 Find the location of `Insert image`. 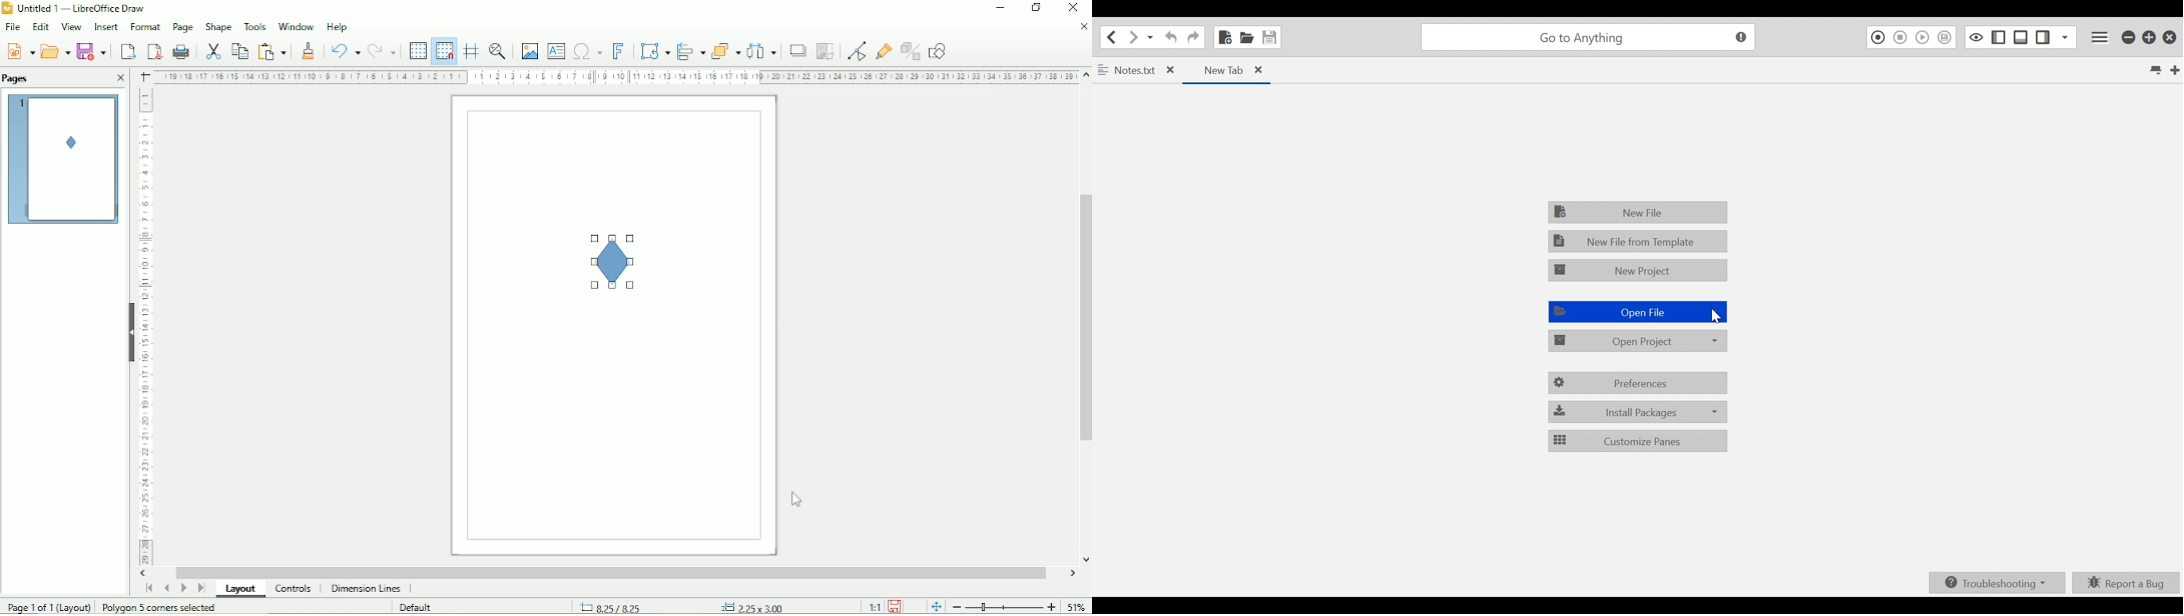

Insert image is located at coordinates (528, 51).